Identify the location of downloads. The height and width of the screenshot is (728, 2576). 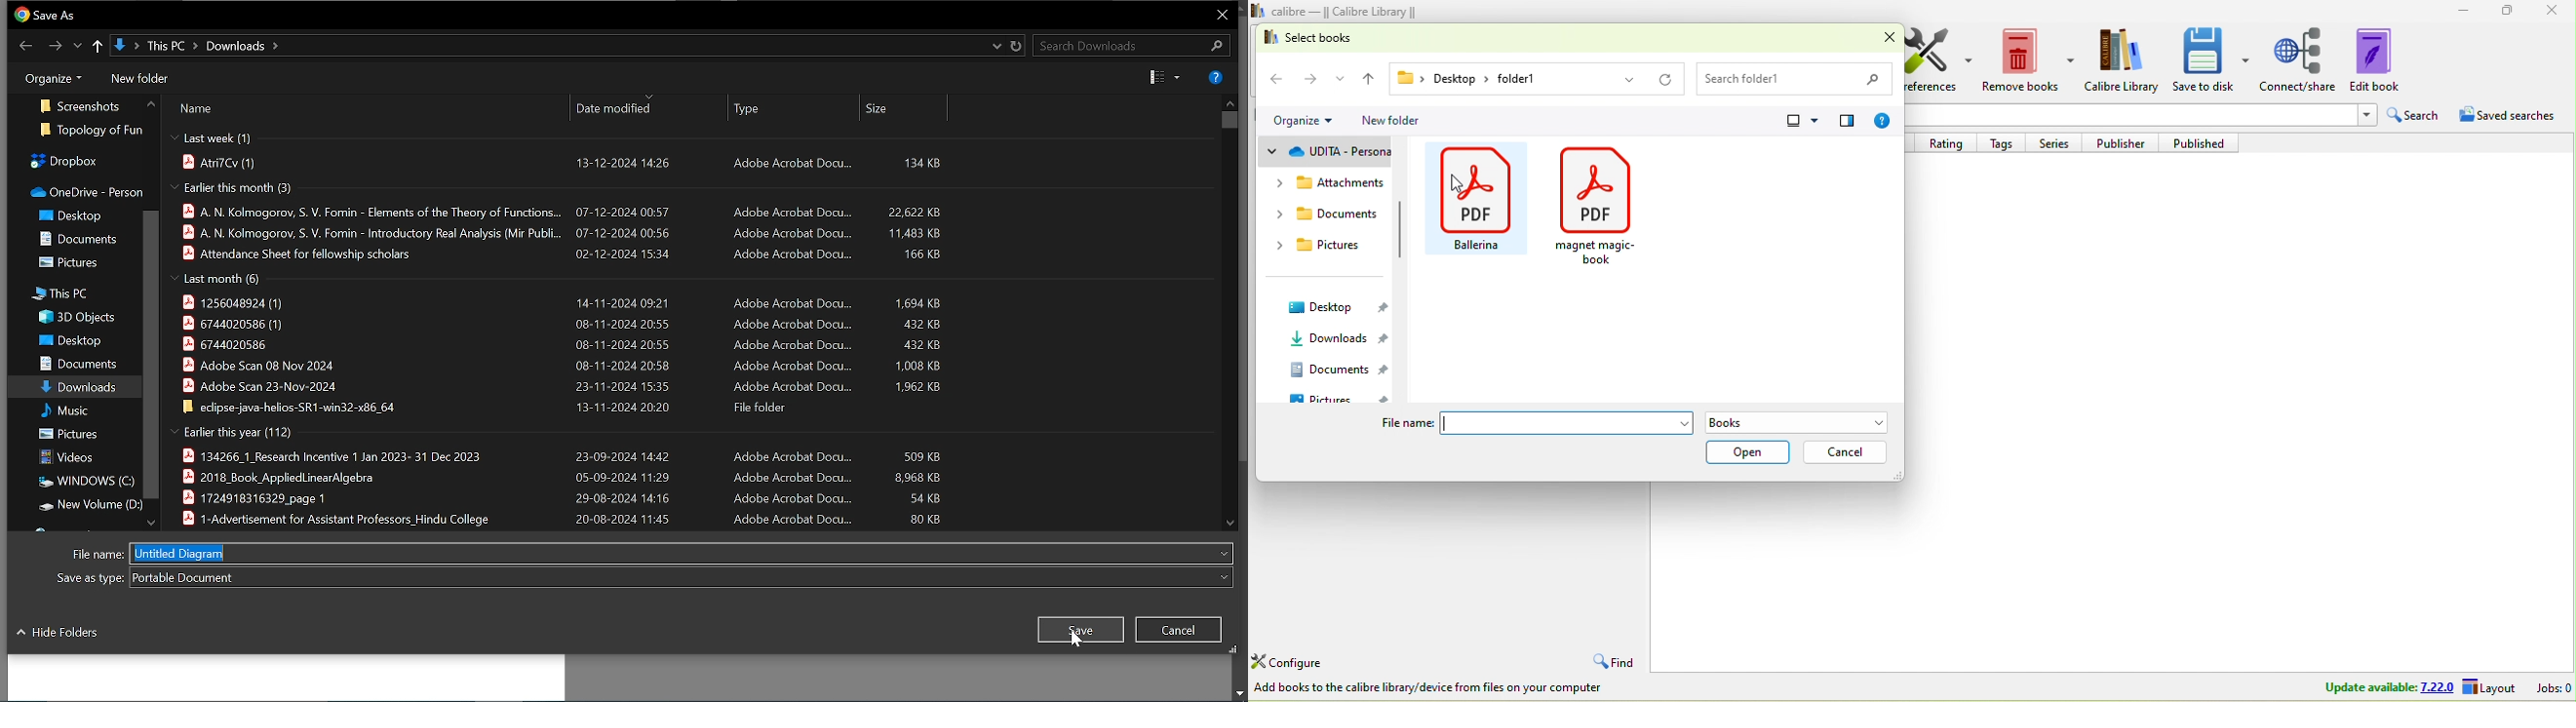
(1330, 339).